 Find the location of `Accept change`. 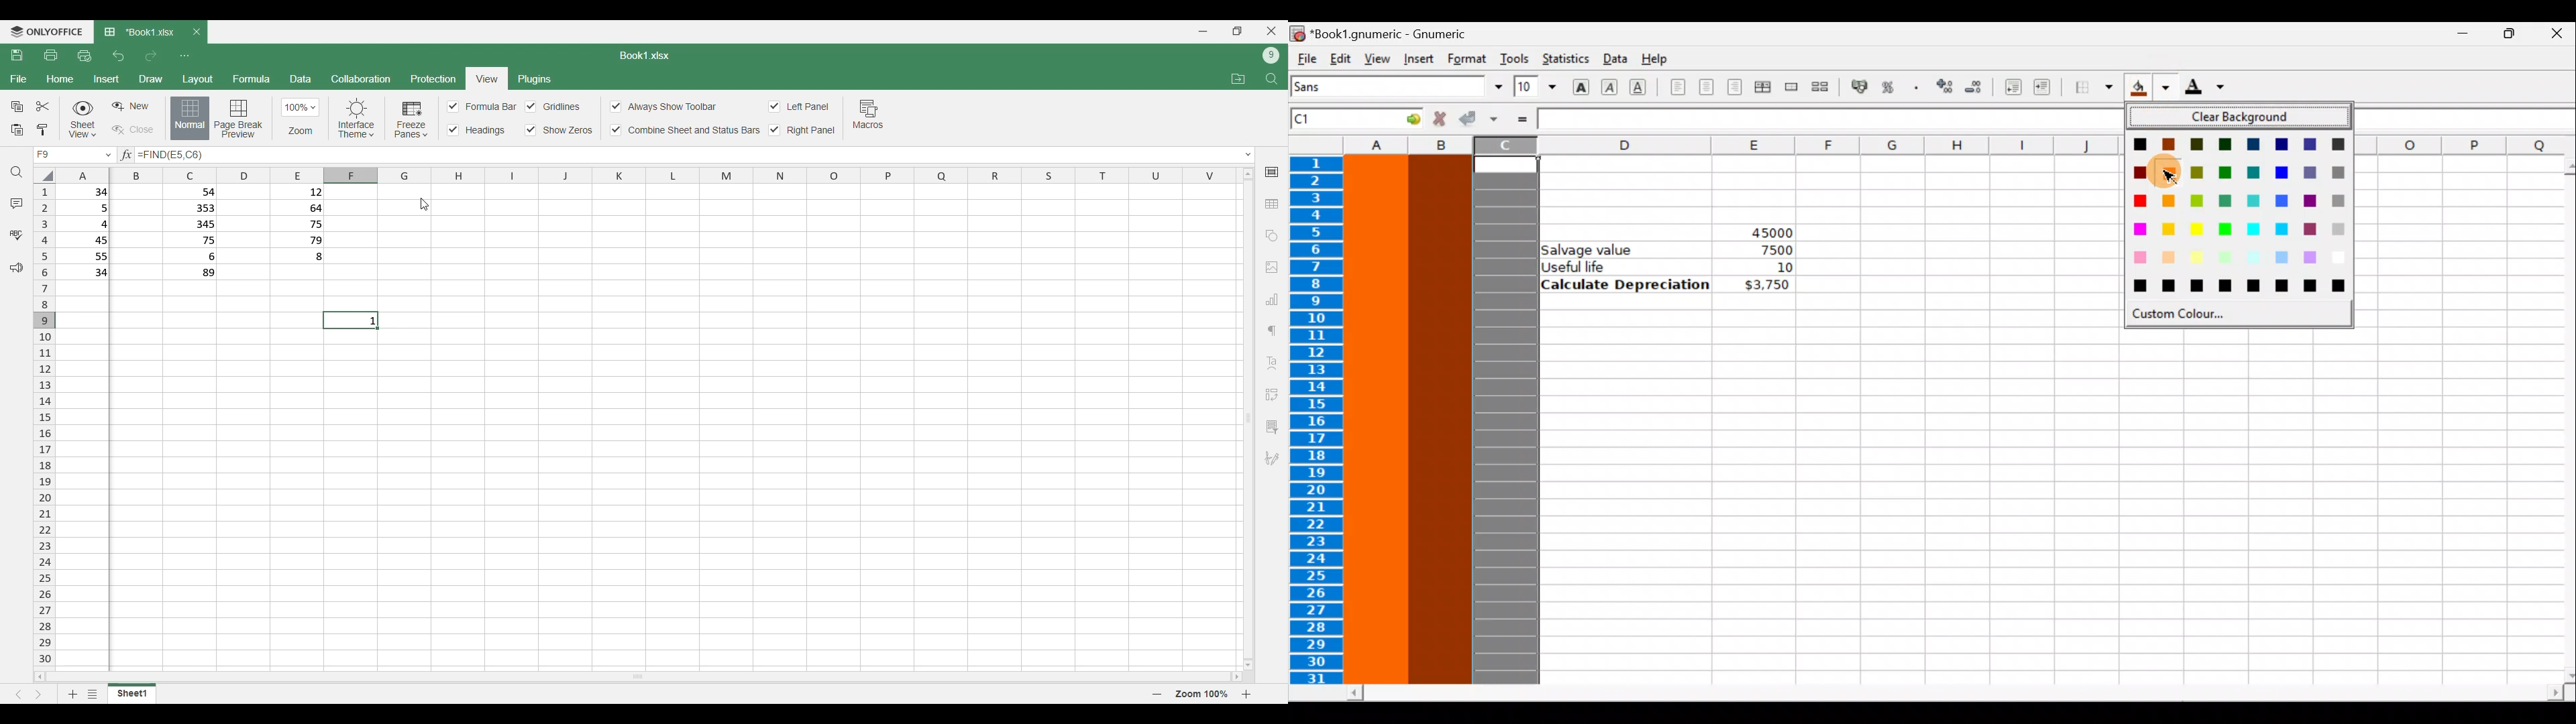

Accept change is located at coordinates (1478, 119).